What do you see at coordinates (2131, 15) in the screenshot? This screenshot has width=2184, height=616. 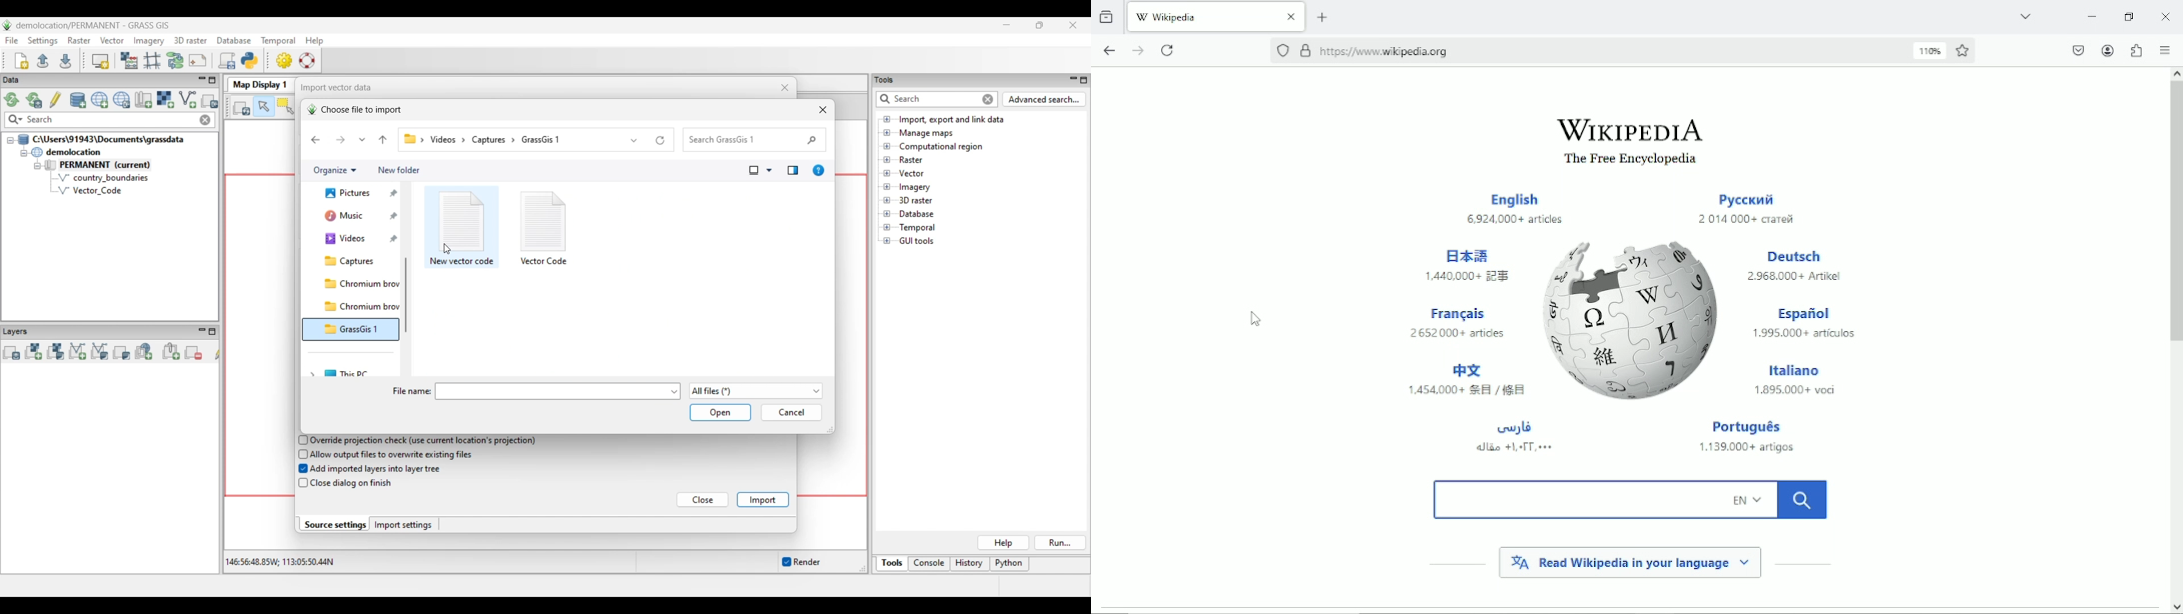 I see `Restore down` at bounding box center [2131, 15].